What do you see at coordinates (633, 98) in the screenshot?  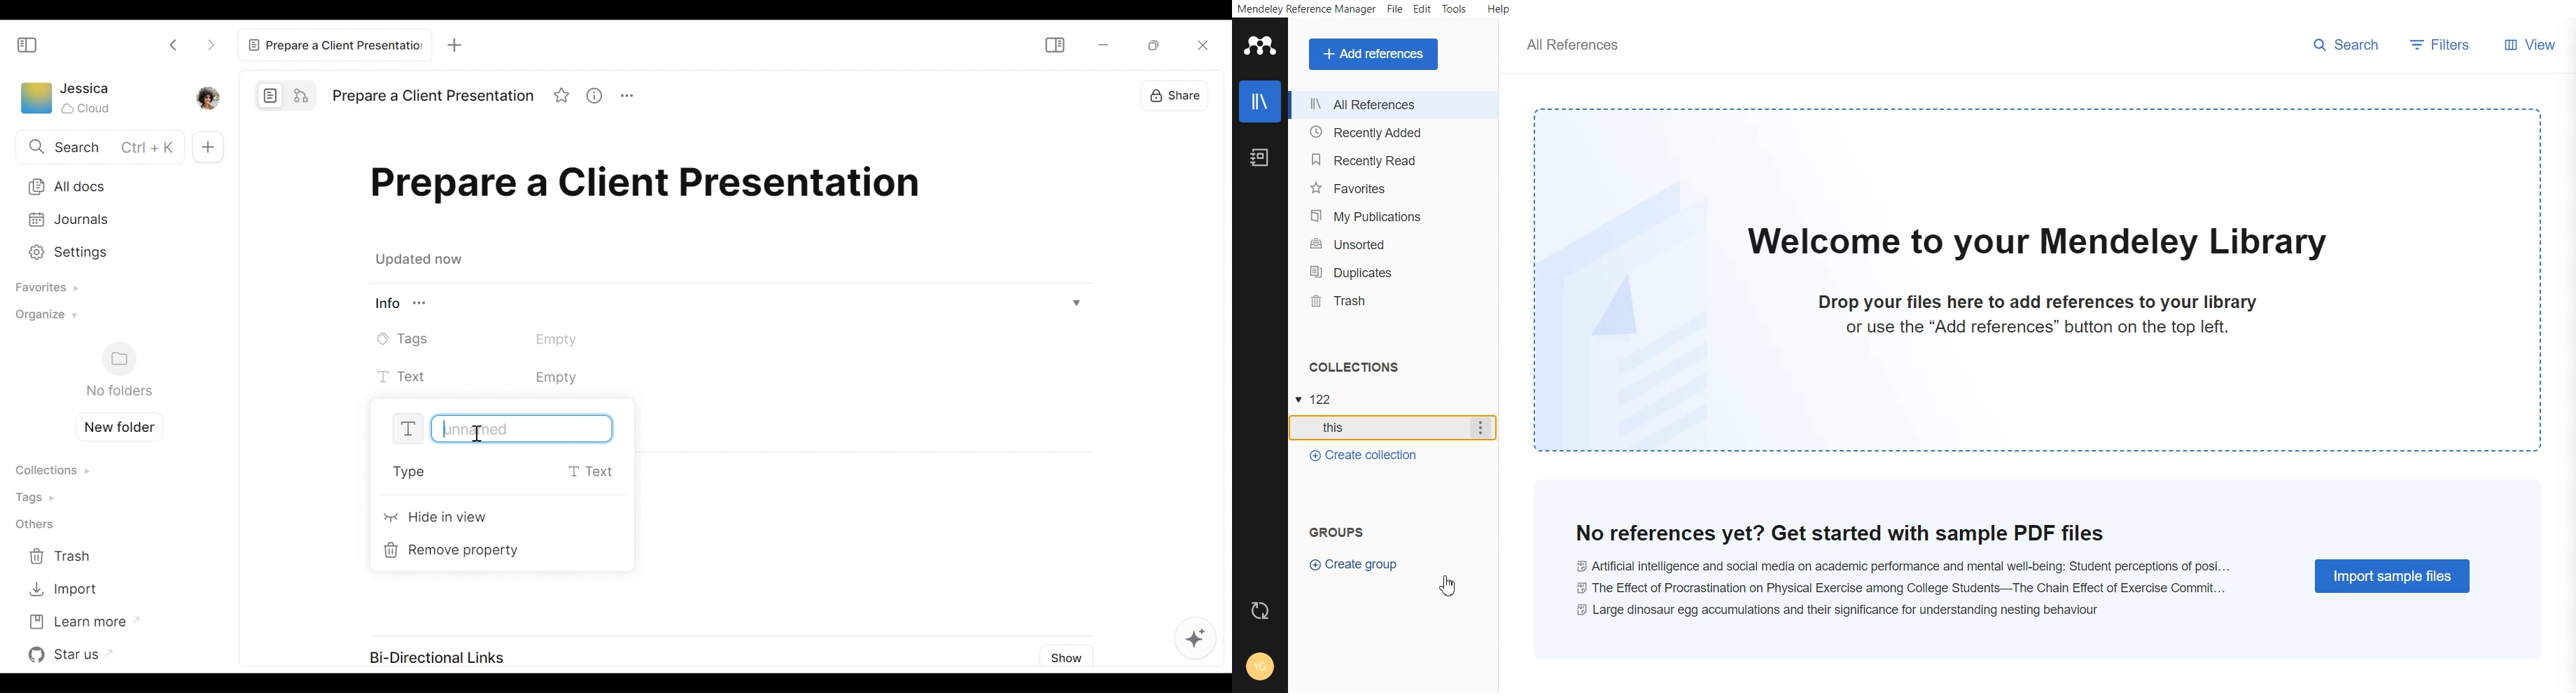 I see `More` at bounding box center [633, 98].